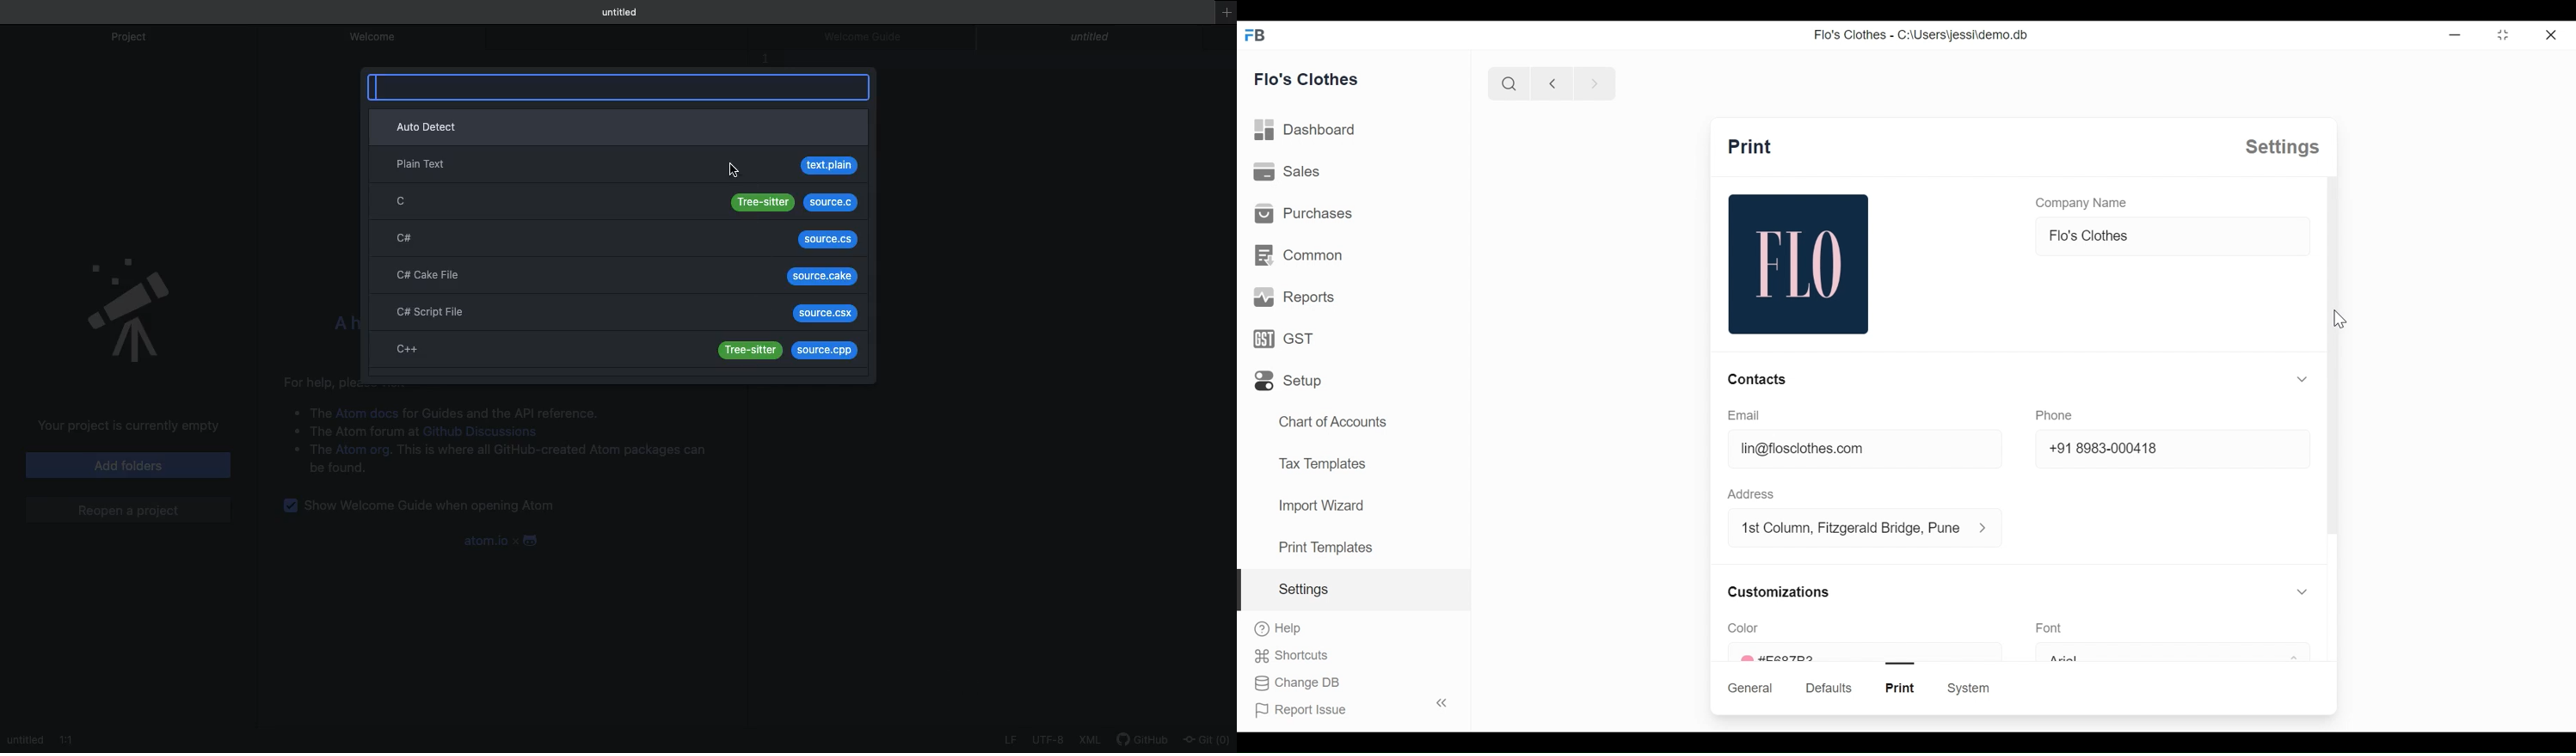 The height and width of the screenshot is (756, 2576). What do you see at coordinates (1306, 130) in the screenshot?
I see `dashboard` at bounding box center [1306, 130].